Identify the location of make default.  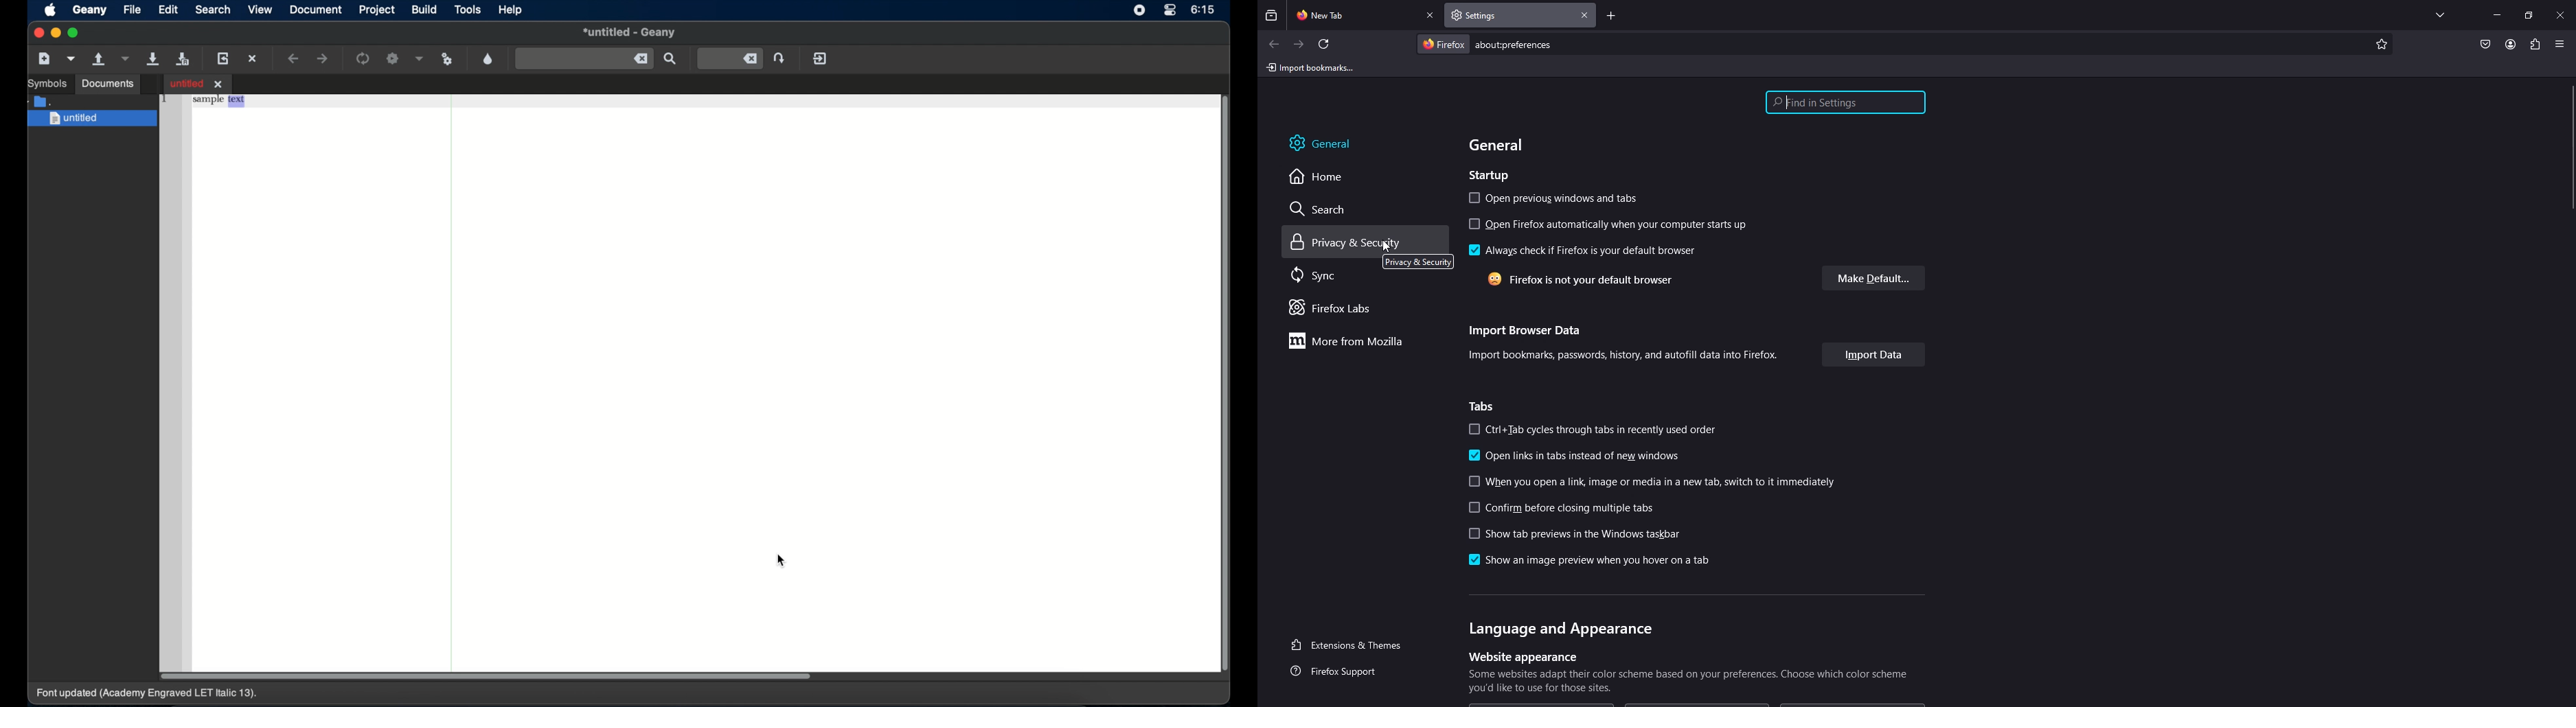
(1875, 278).